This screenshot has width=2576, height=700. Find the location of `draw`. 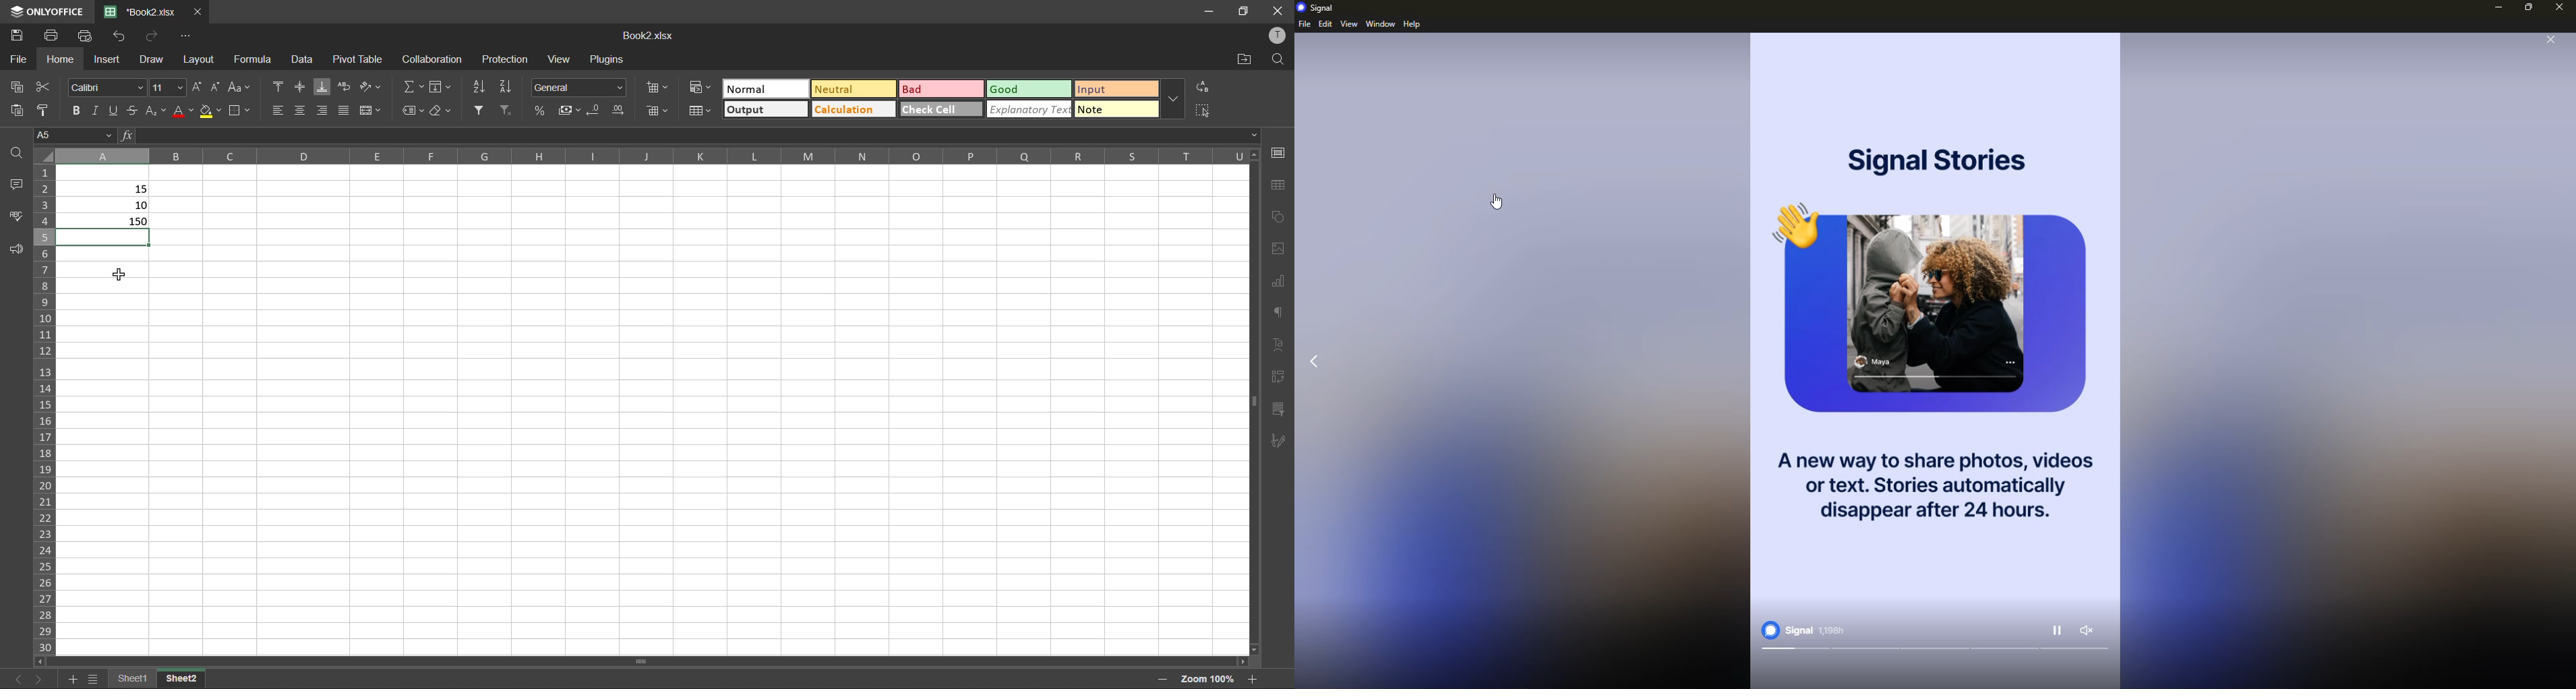

draw is located at coordinates (150, 59).